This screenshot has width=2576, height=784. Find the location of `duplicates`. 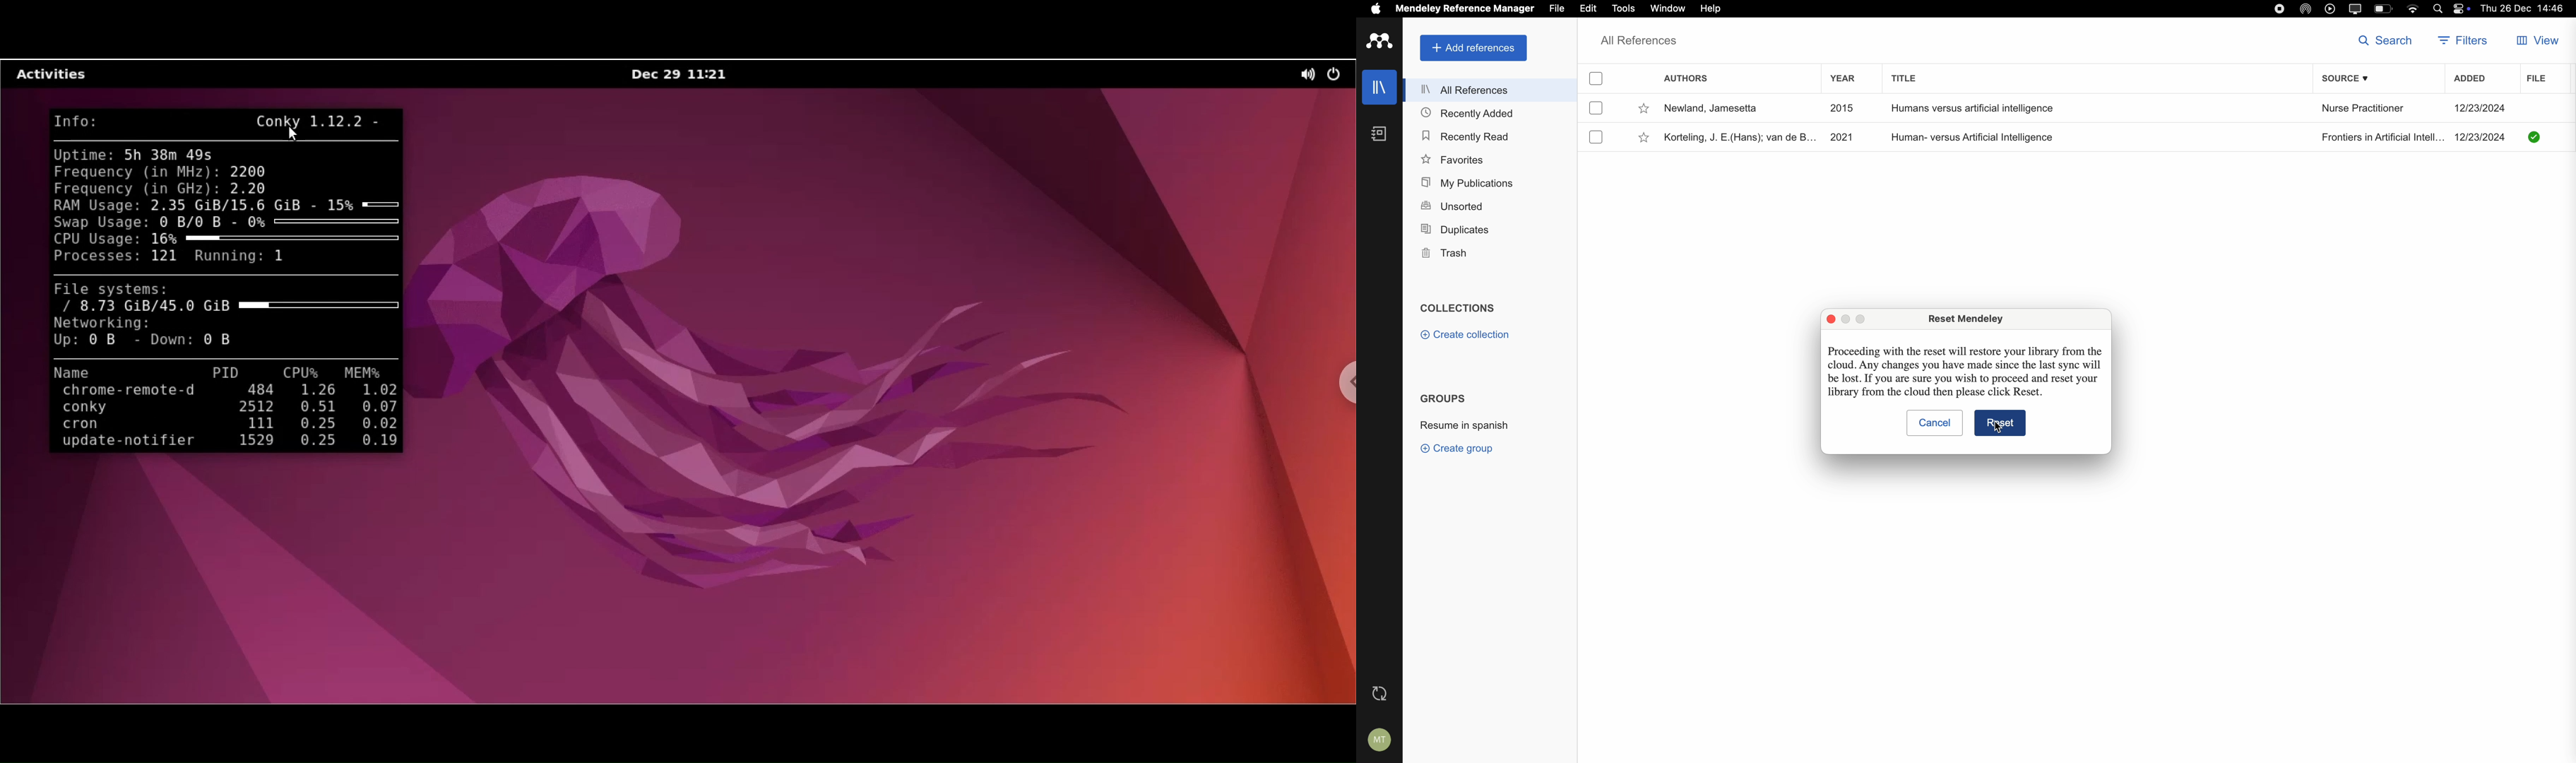

duplicates is located at coordinates (1456, 229).